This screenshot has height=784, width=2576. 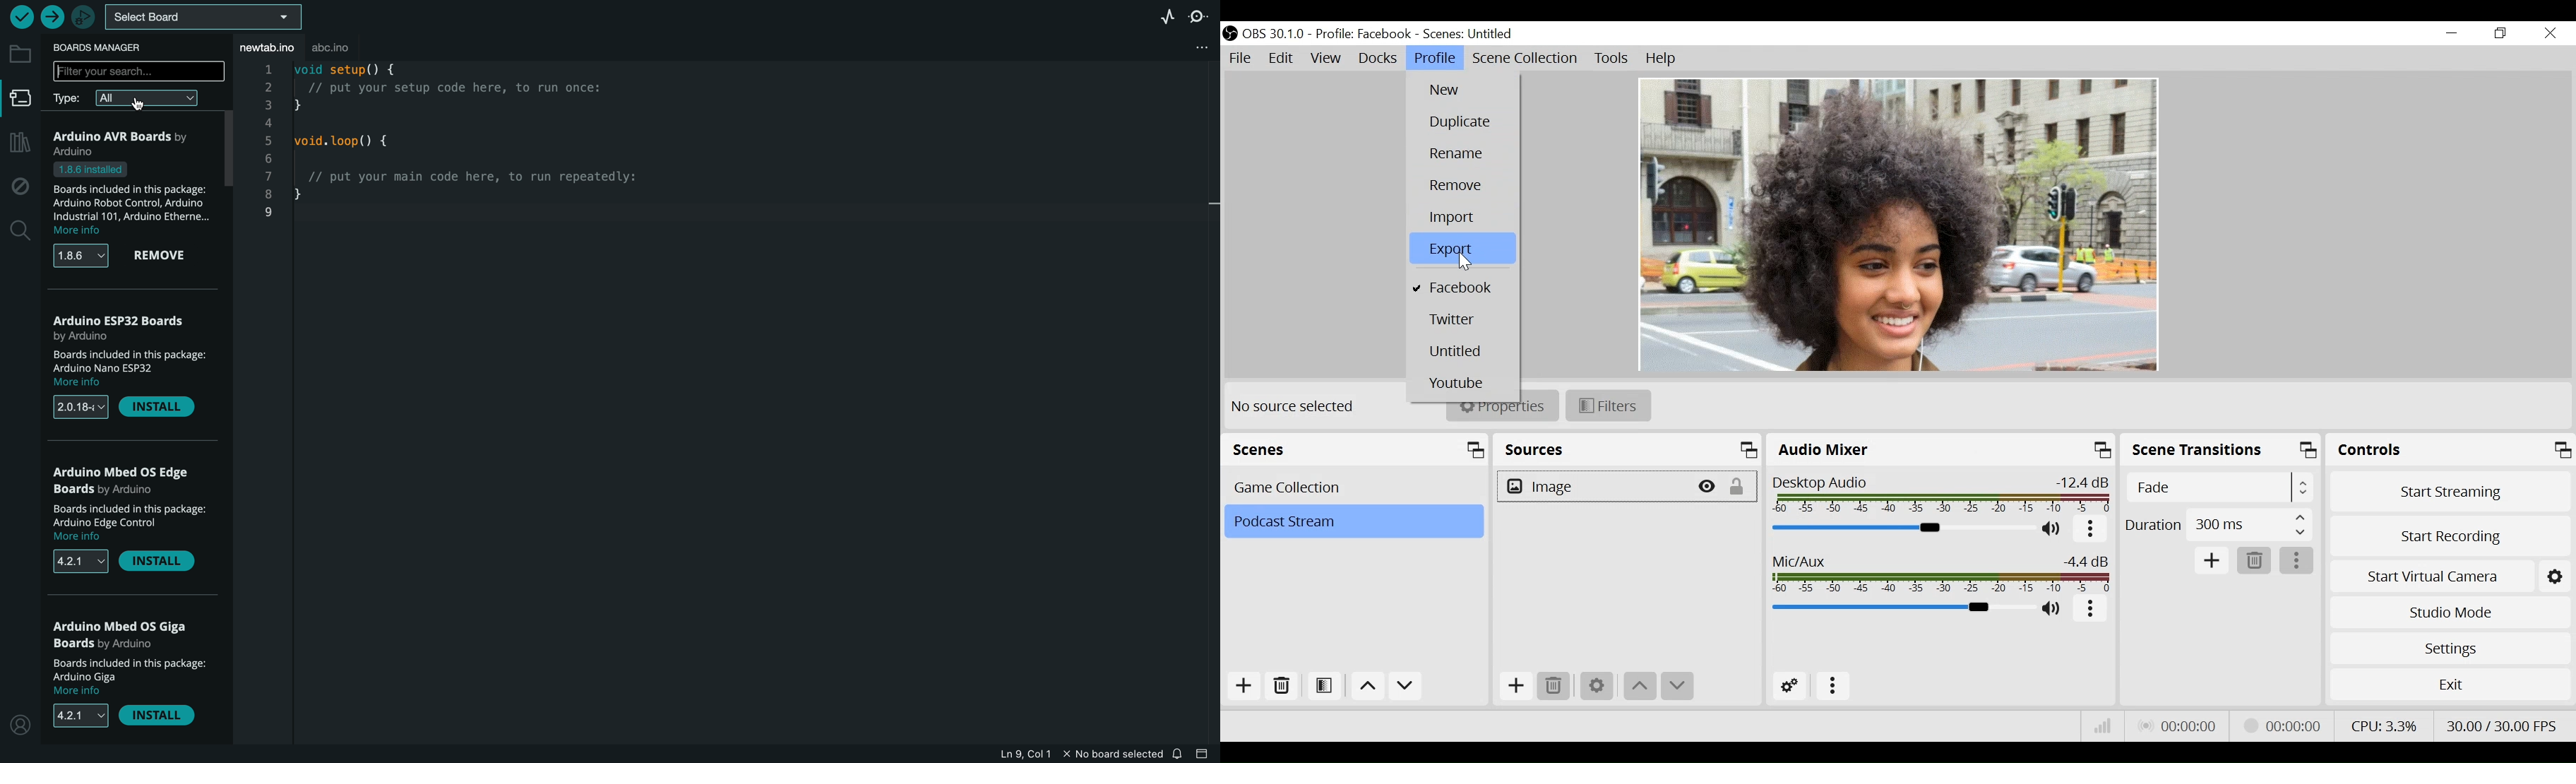 What do you see at coordinates (2550, 32) in the screenshot?
I see `Close` at bounding box center [2550, 32].